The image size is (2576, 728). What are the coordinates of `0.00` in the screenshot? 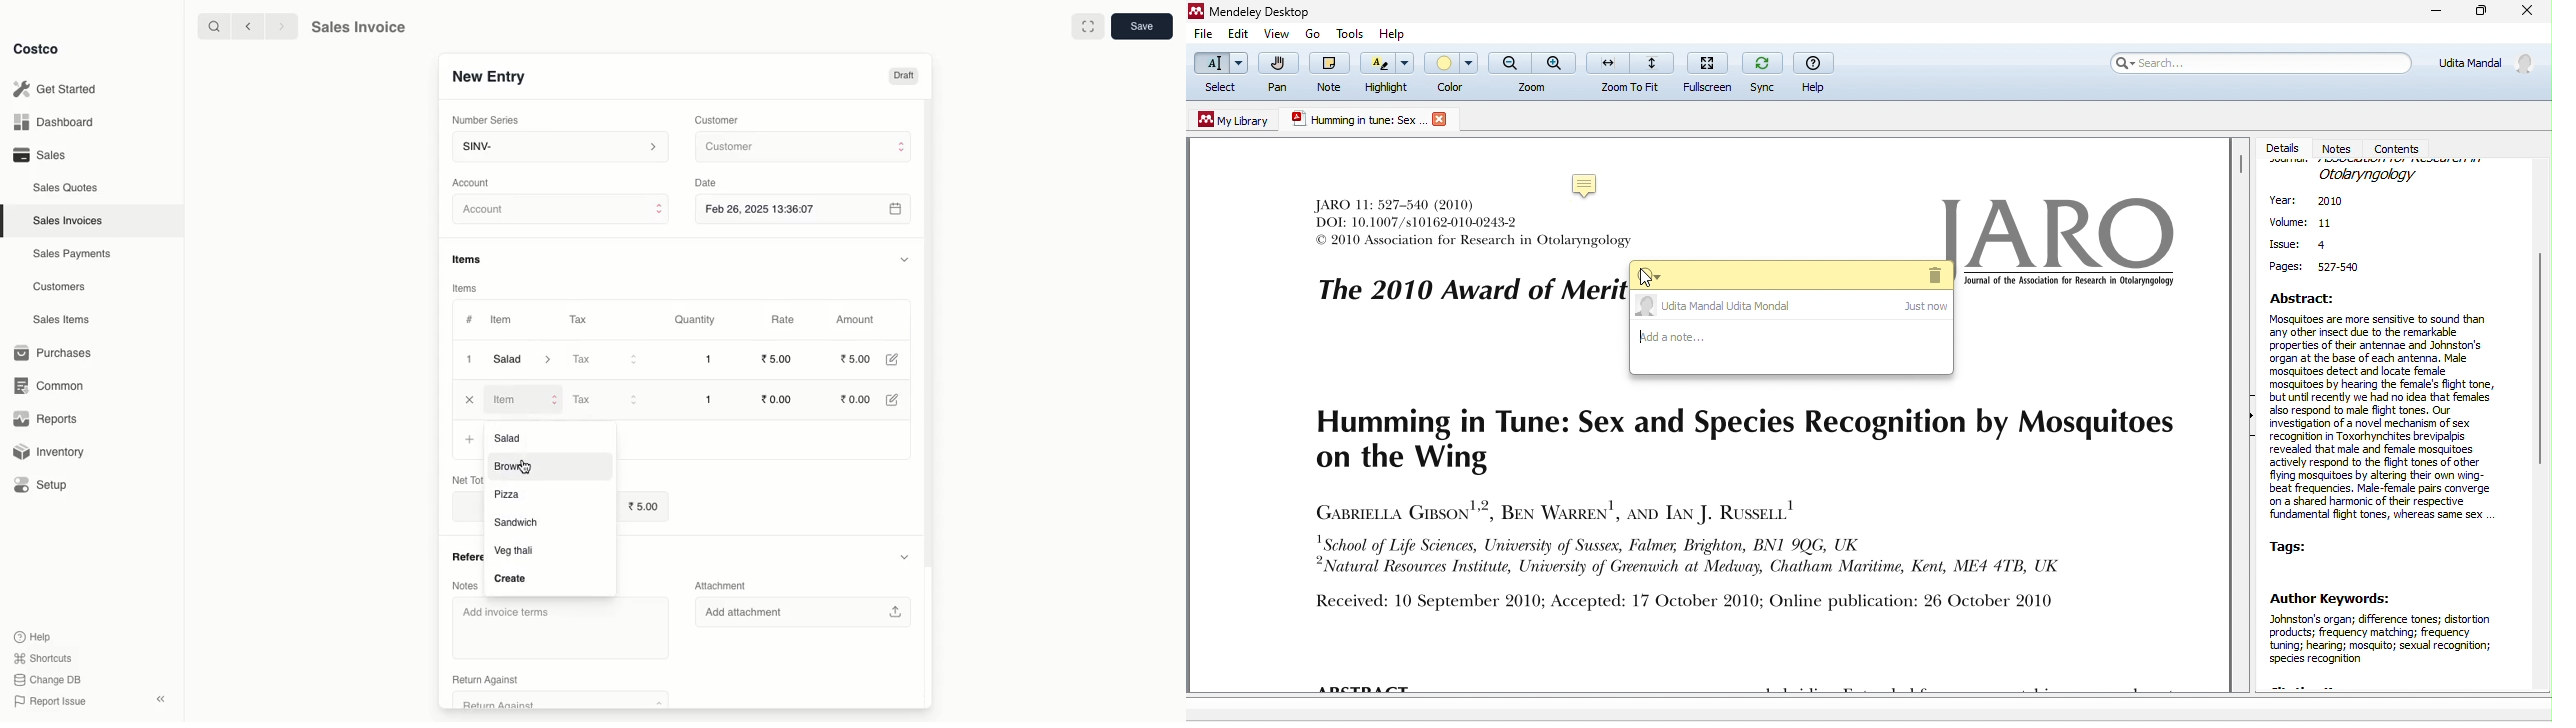 It's located at (776, 399).